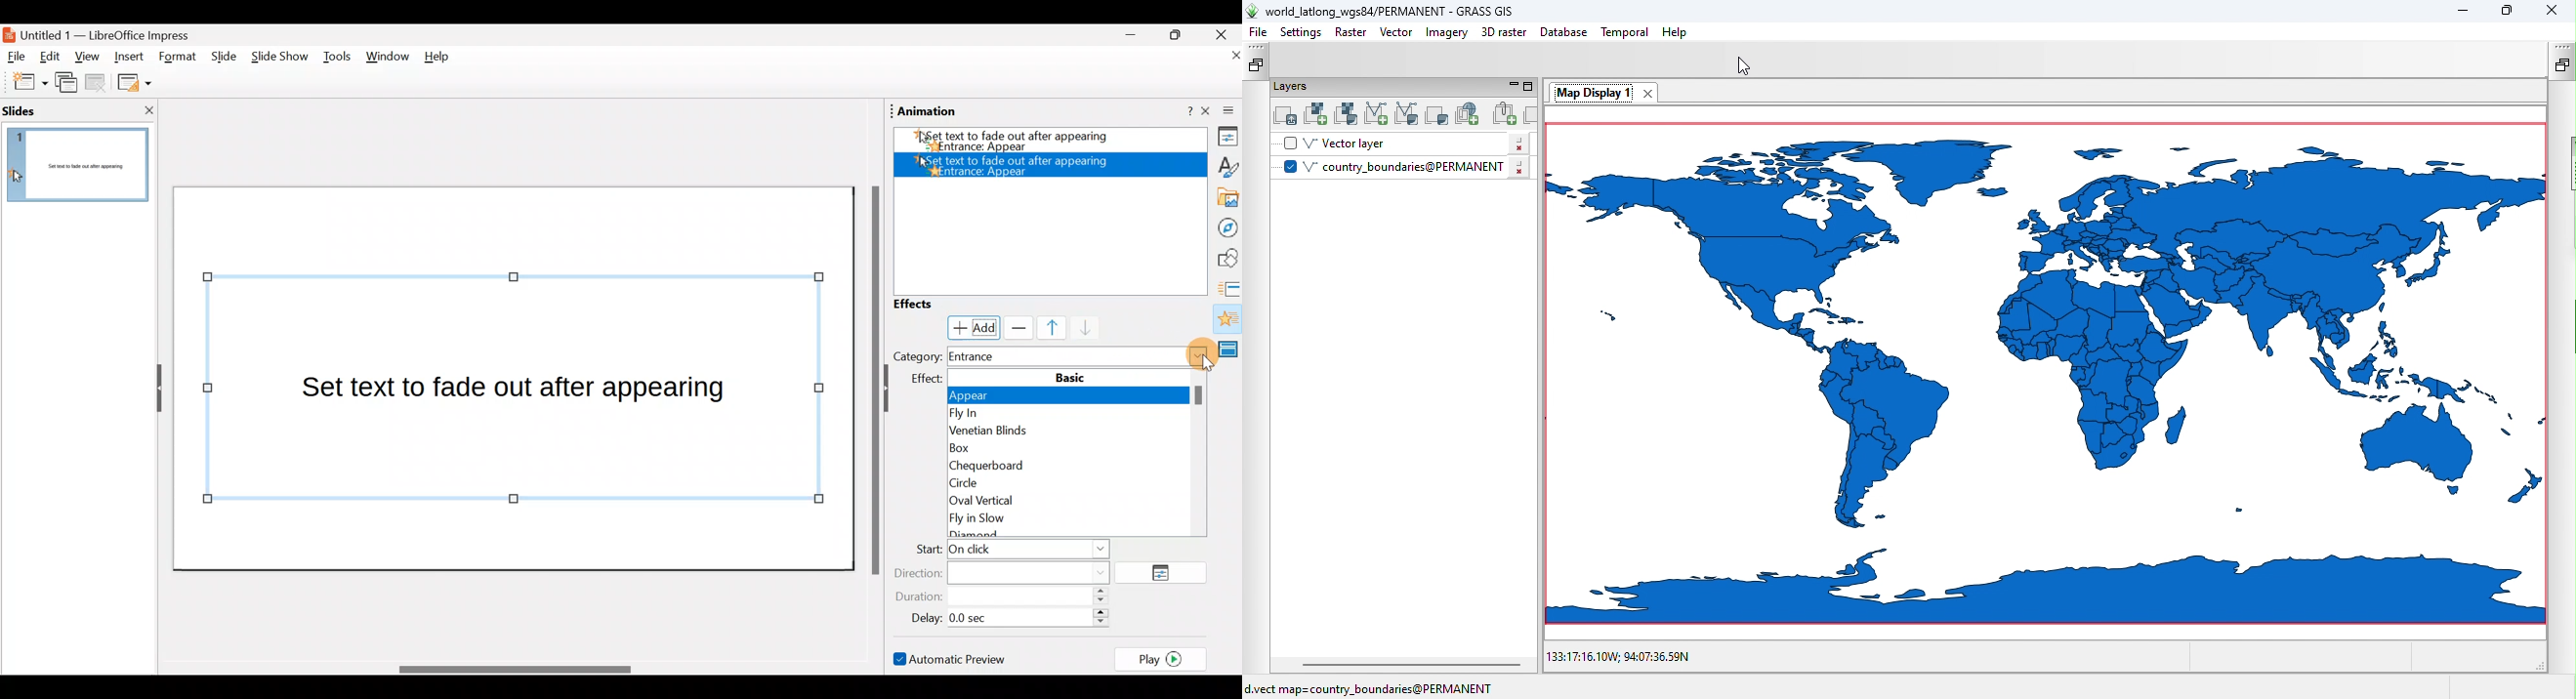  Describe the element at coordinates (221, 57) in the screenshot. I see `Slide` at that location.